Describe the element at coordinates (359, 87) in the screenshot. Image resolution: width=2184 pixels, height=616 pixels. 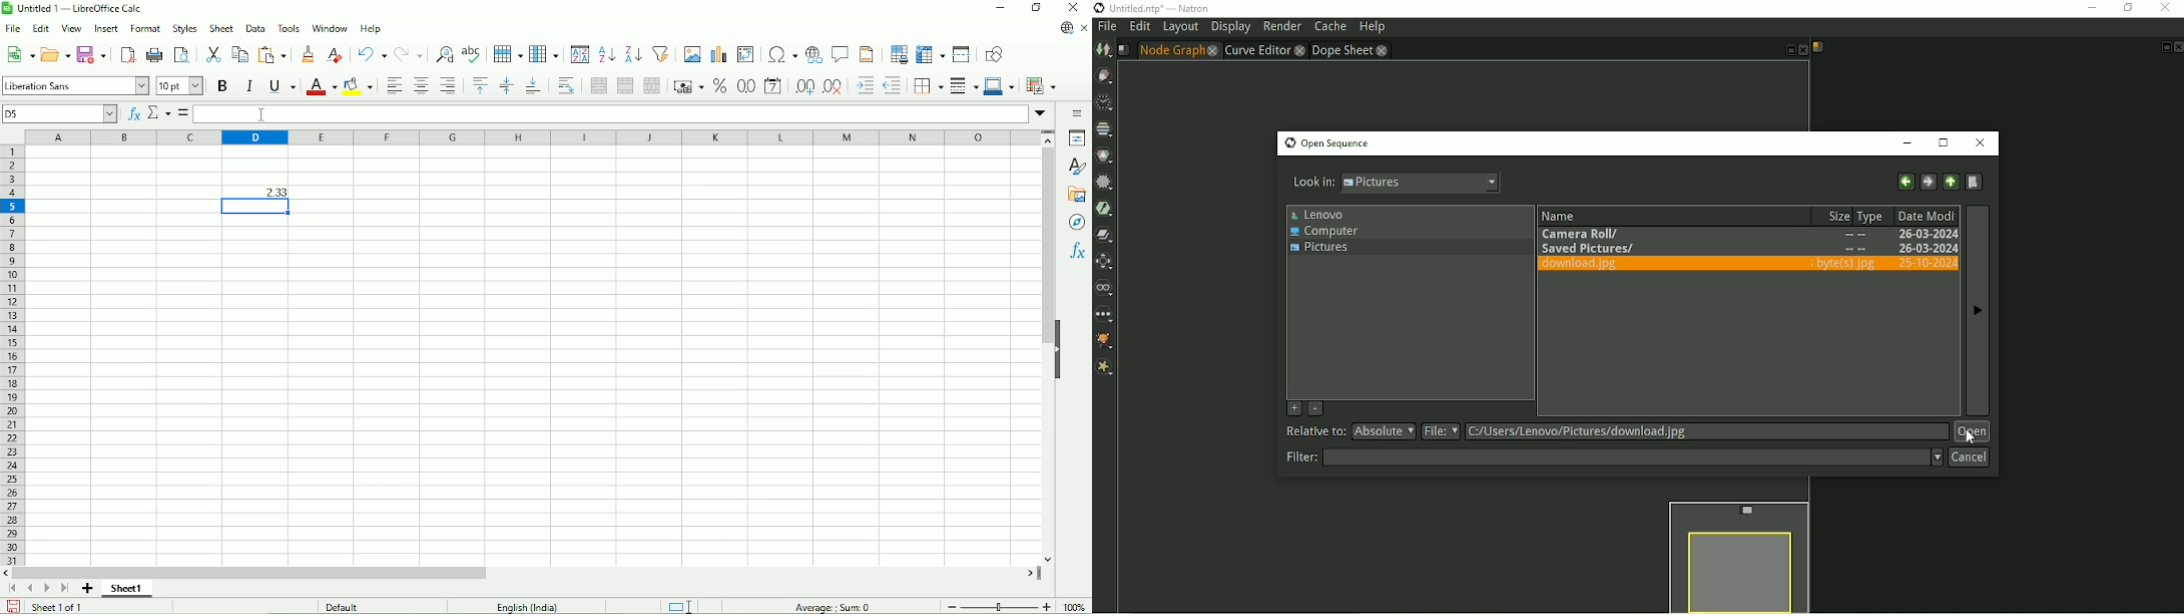
I see `Background color` at that location.